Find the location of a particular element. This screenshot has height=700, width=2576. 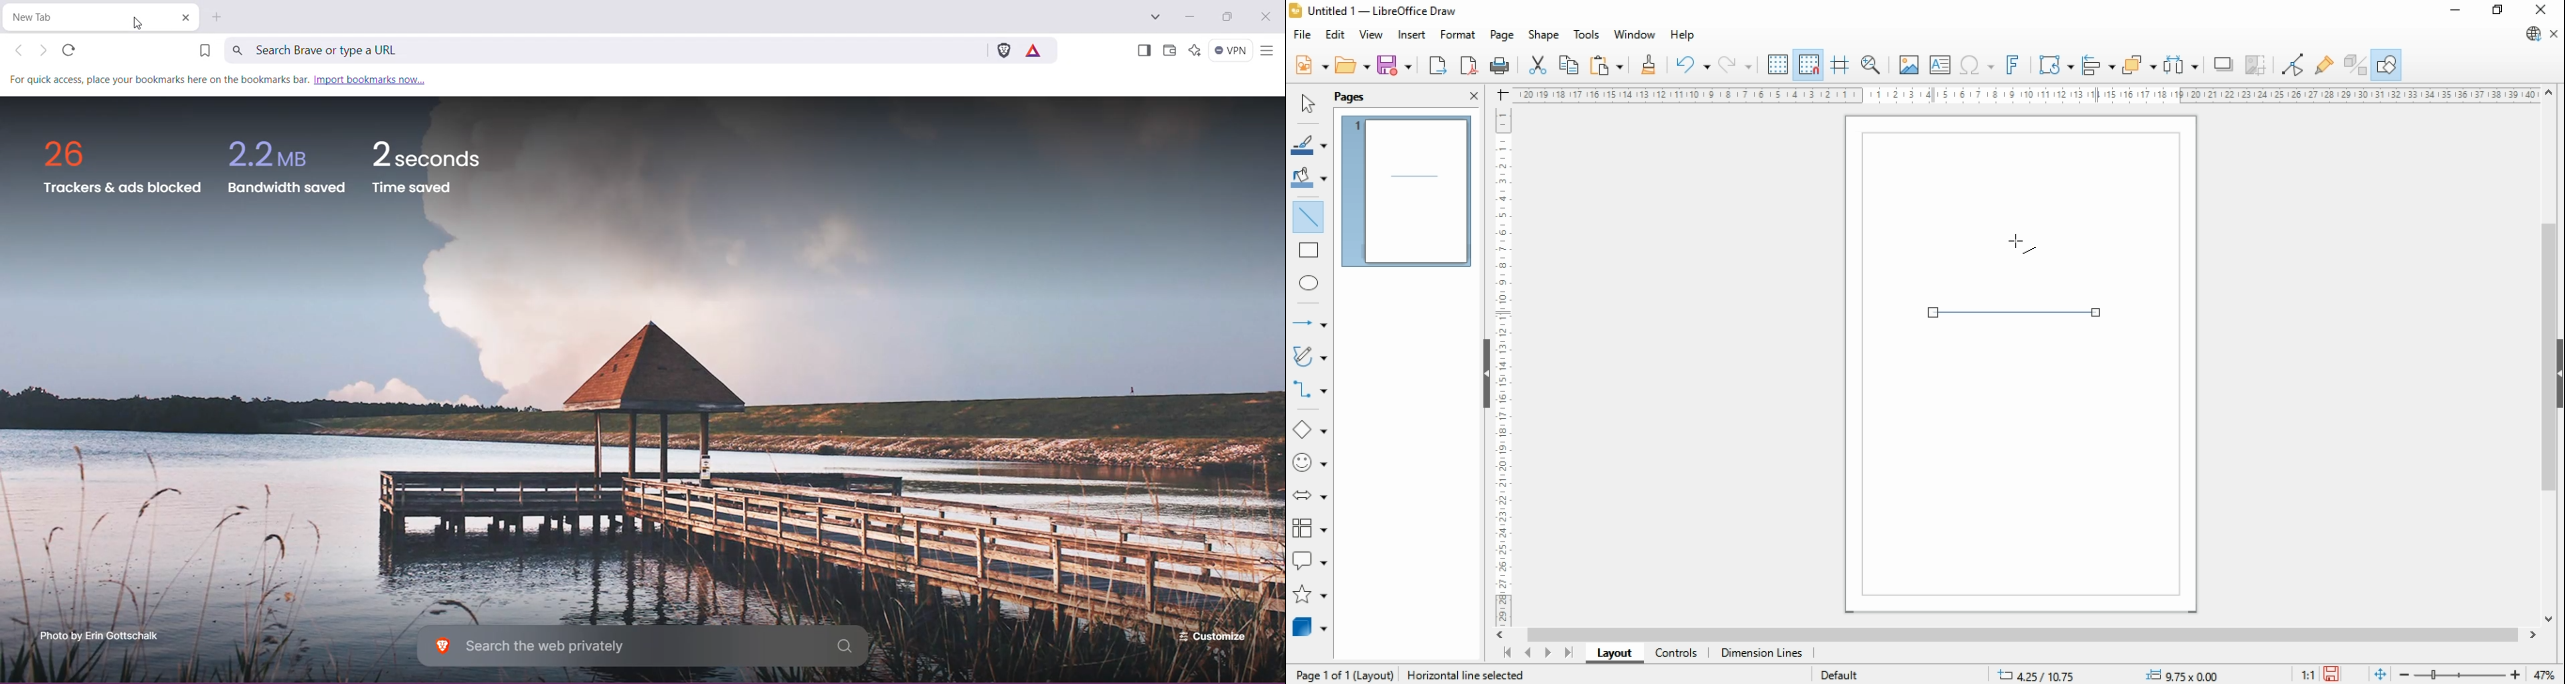

helplines while moving is located at coordinates (1839, 63).